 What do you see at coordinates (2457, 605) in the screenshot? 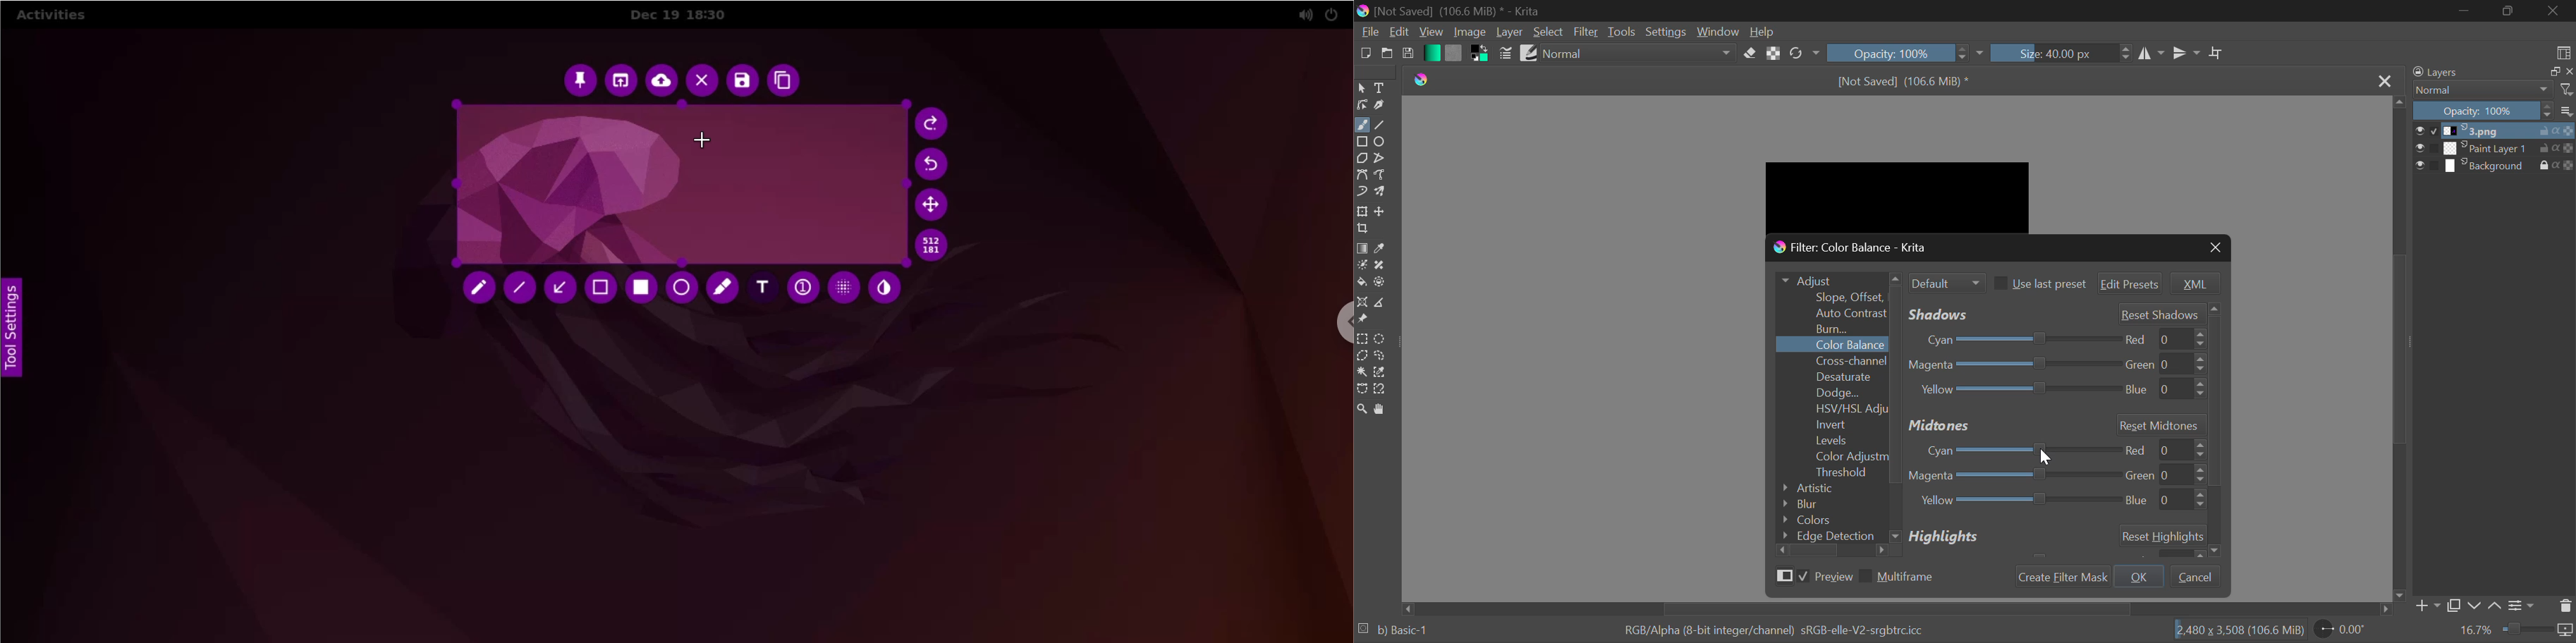
I see `Copy Layer` at bounding box center [2457, 605].